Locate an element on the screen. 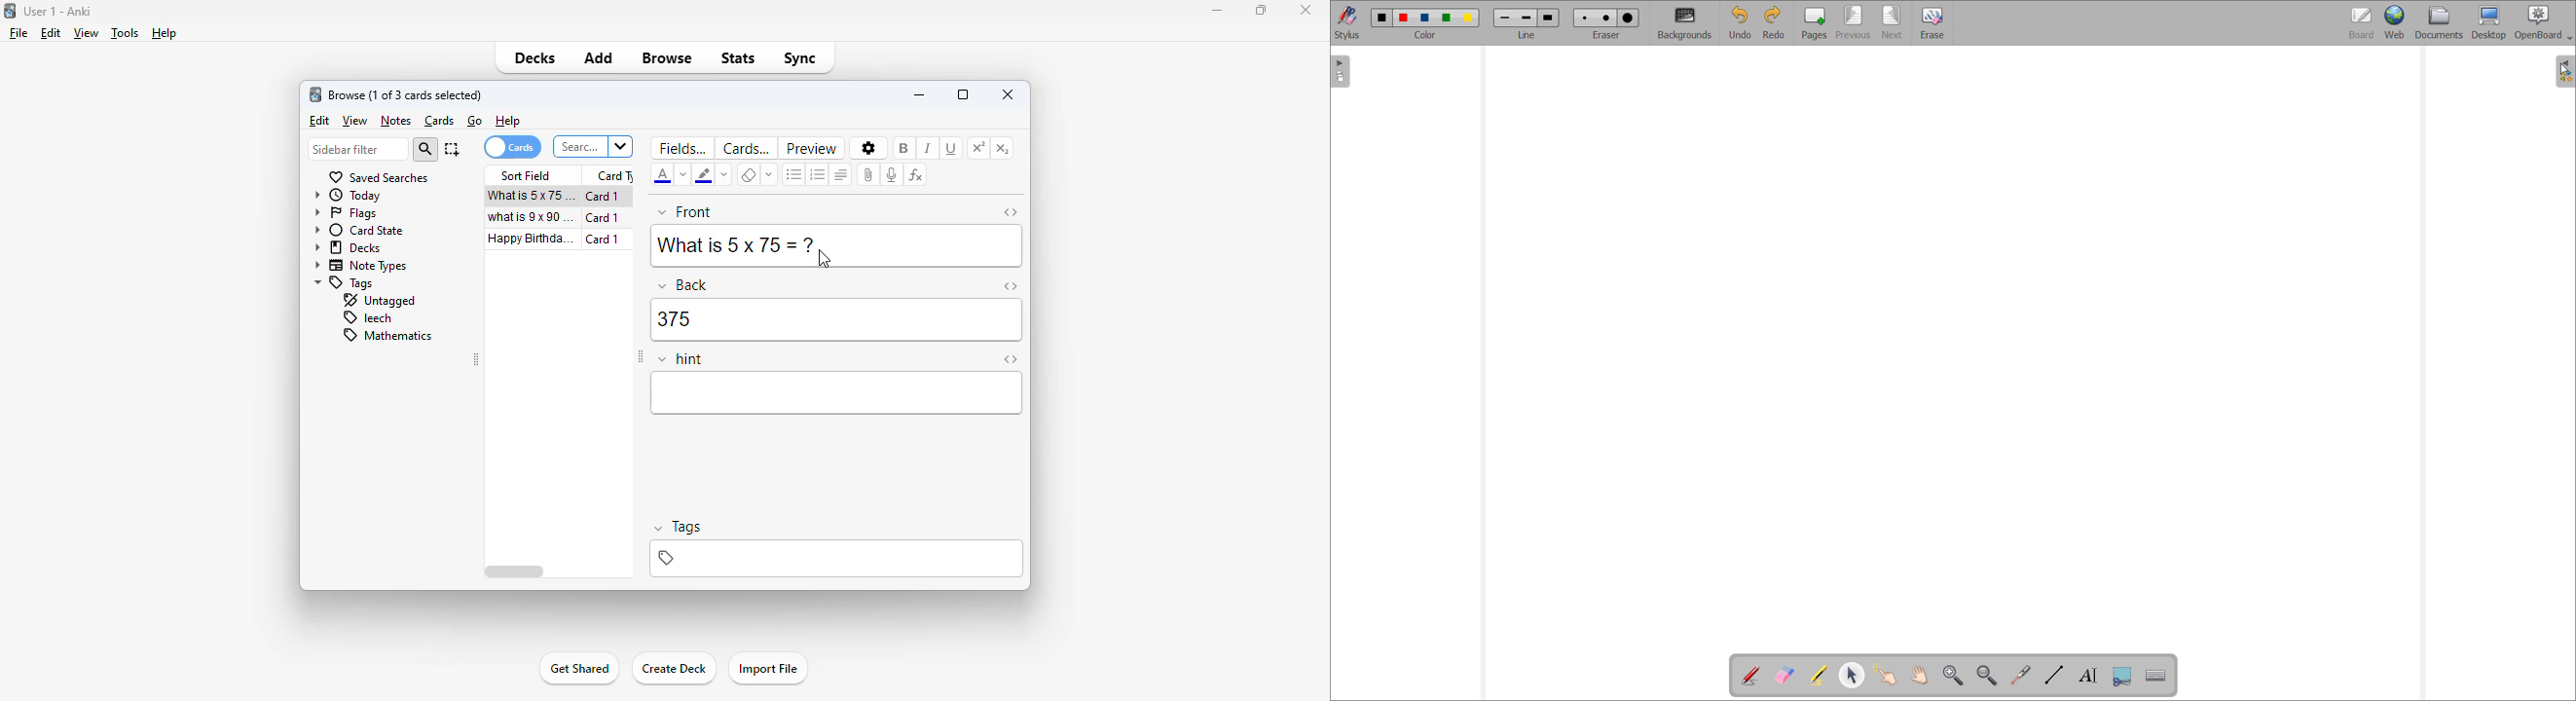 The width and height of the screenshot is (2576, 728). italic is located at coordinates (929, 148).